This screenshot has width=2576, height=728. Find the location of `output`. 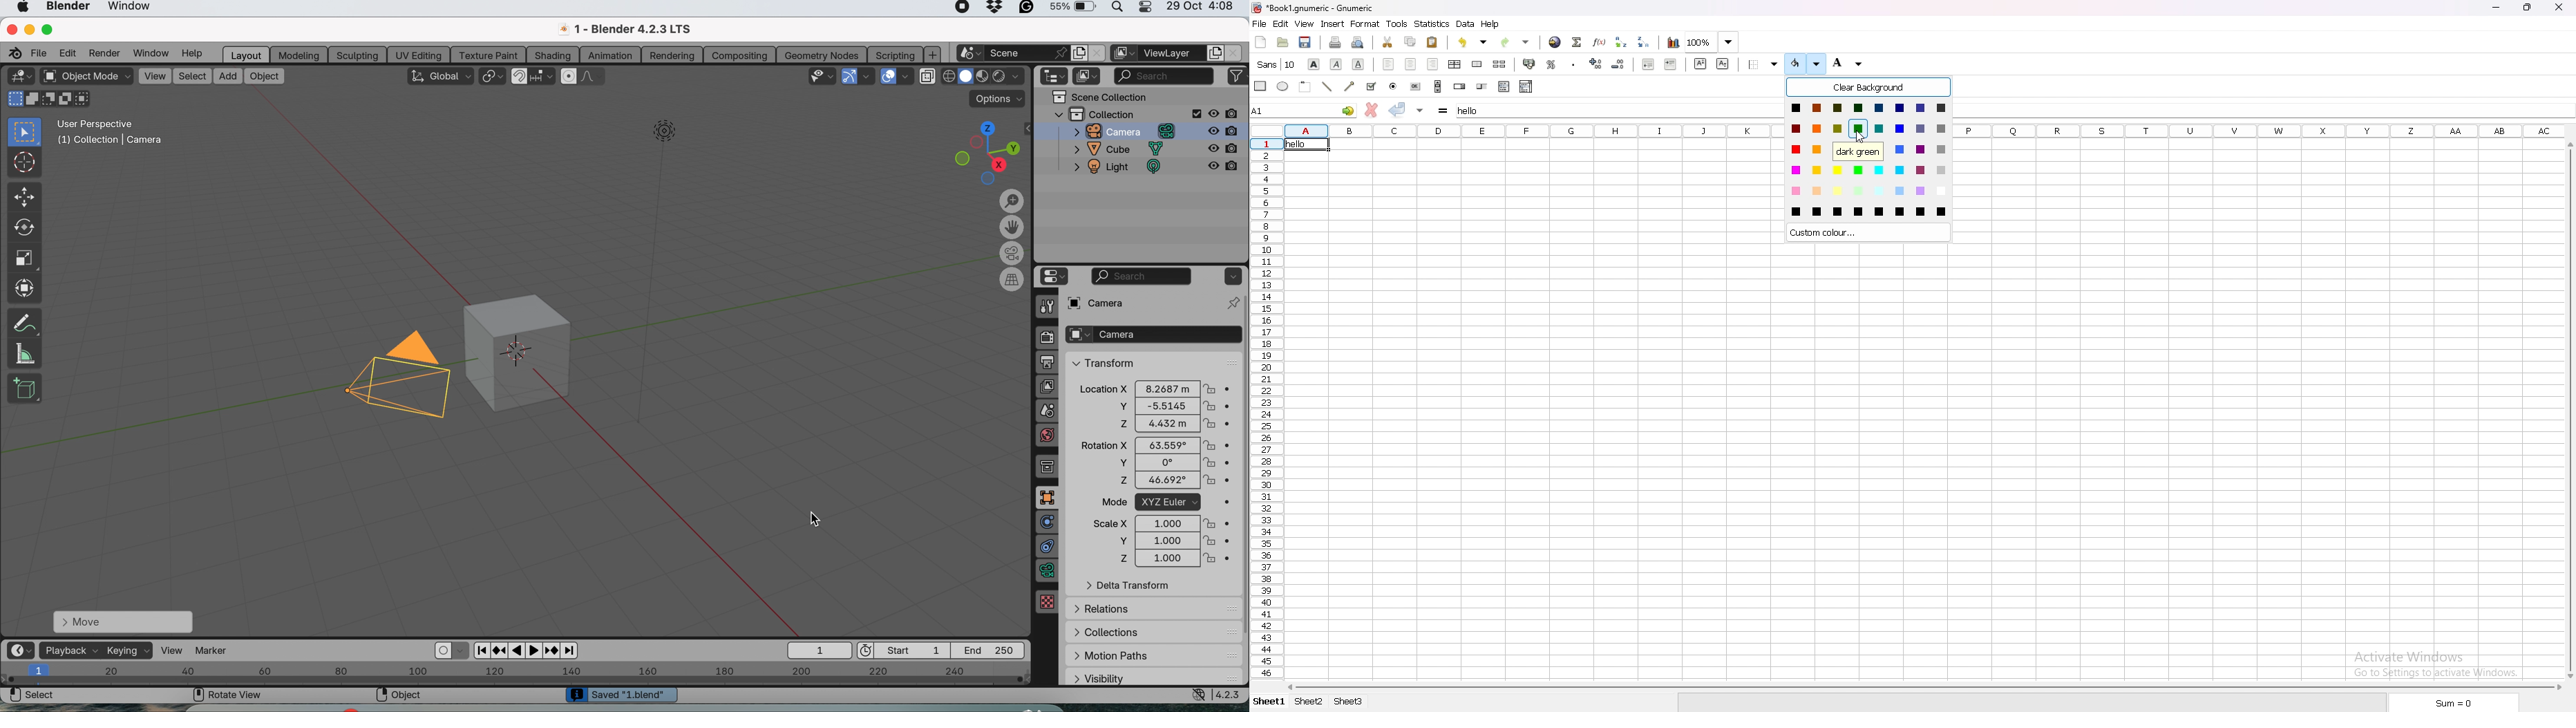

output is located at coordinates (1047, 363).